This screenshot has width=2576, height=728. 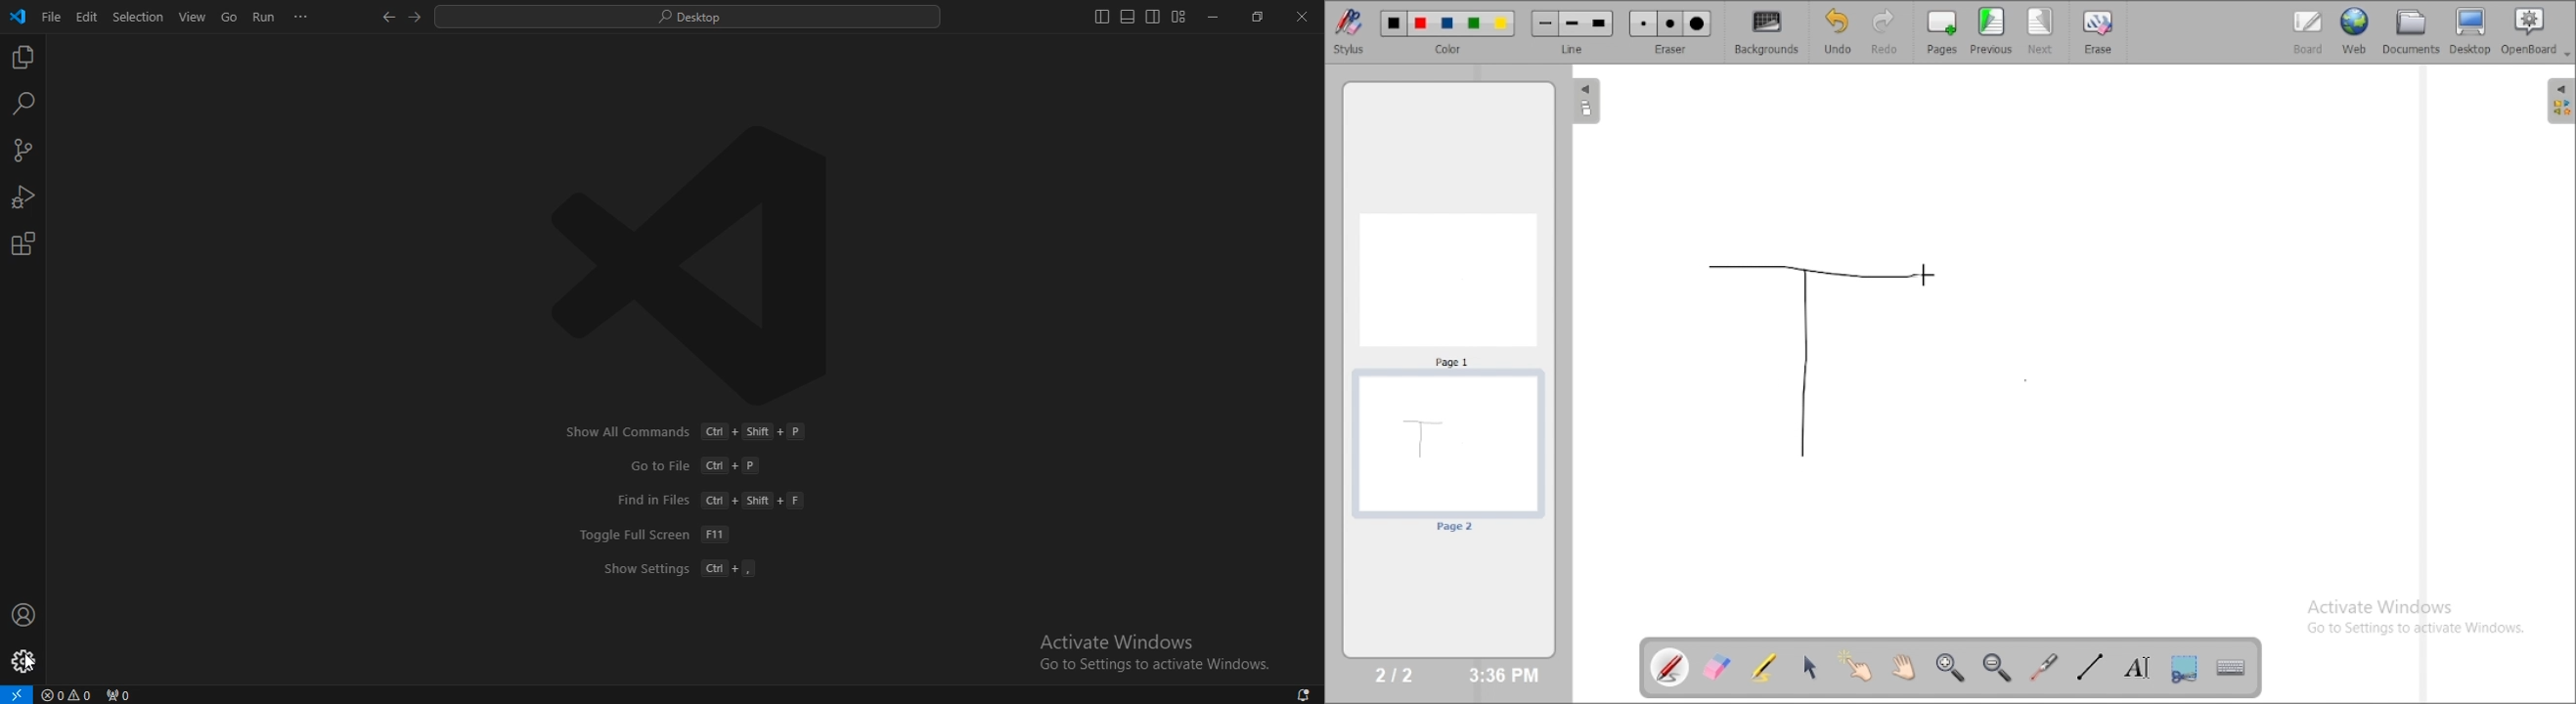 I want to click on explorer, so click(x=22, y=56).